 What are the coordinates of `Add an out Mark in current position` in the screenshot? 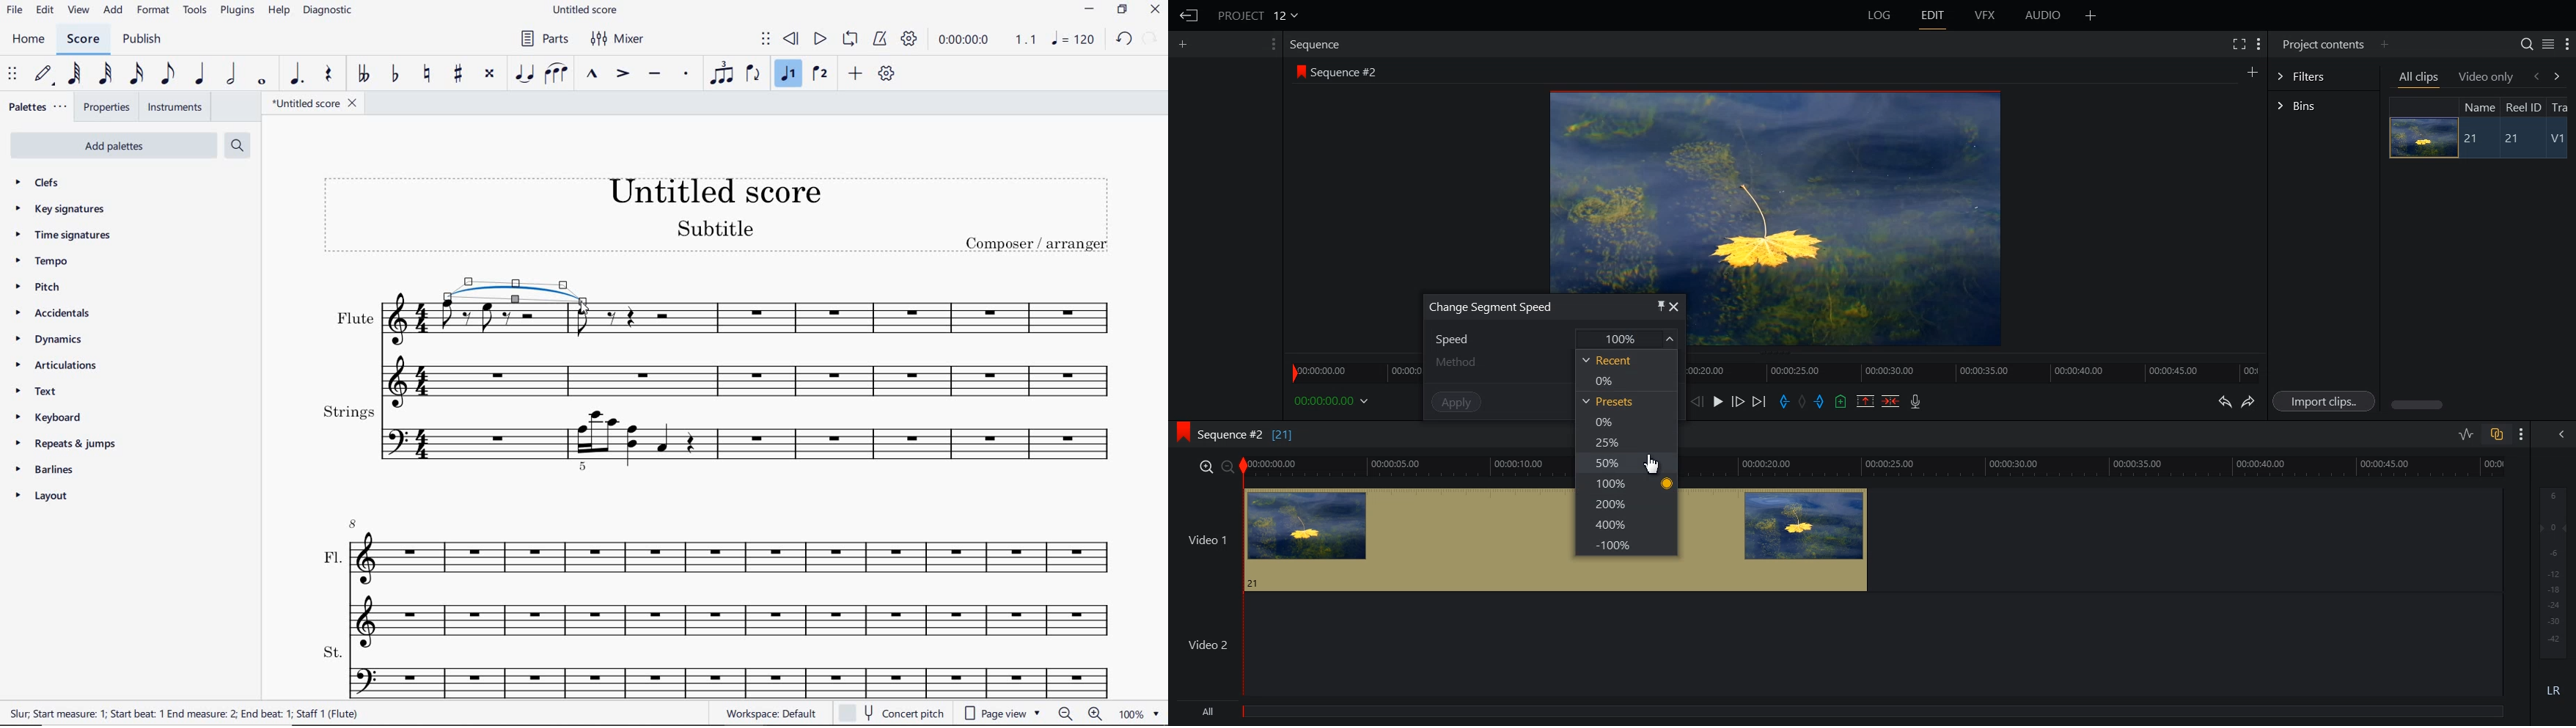 It's located at (1821, 401).